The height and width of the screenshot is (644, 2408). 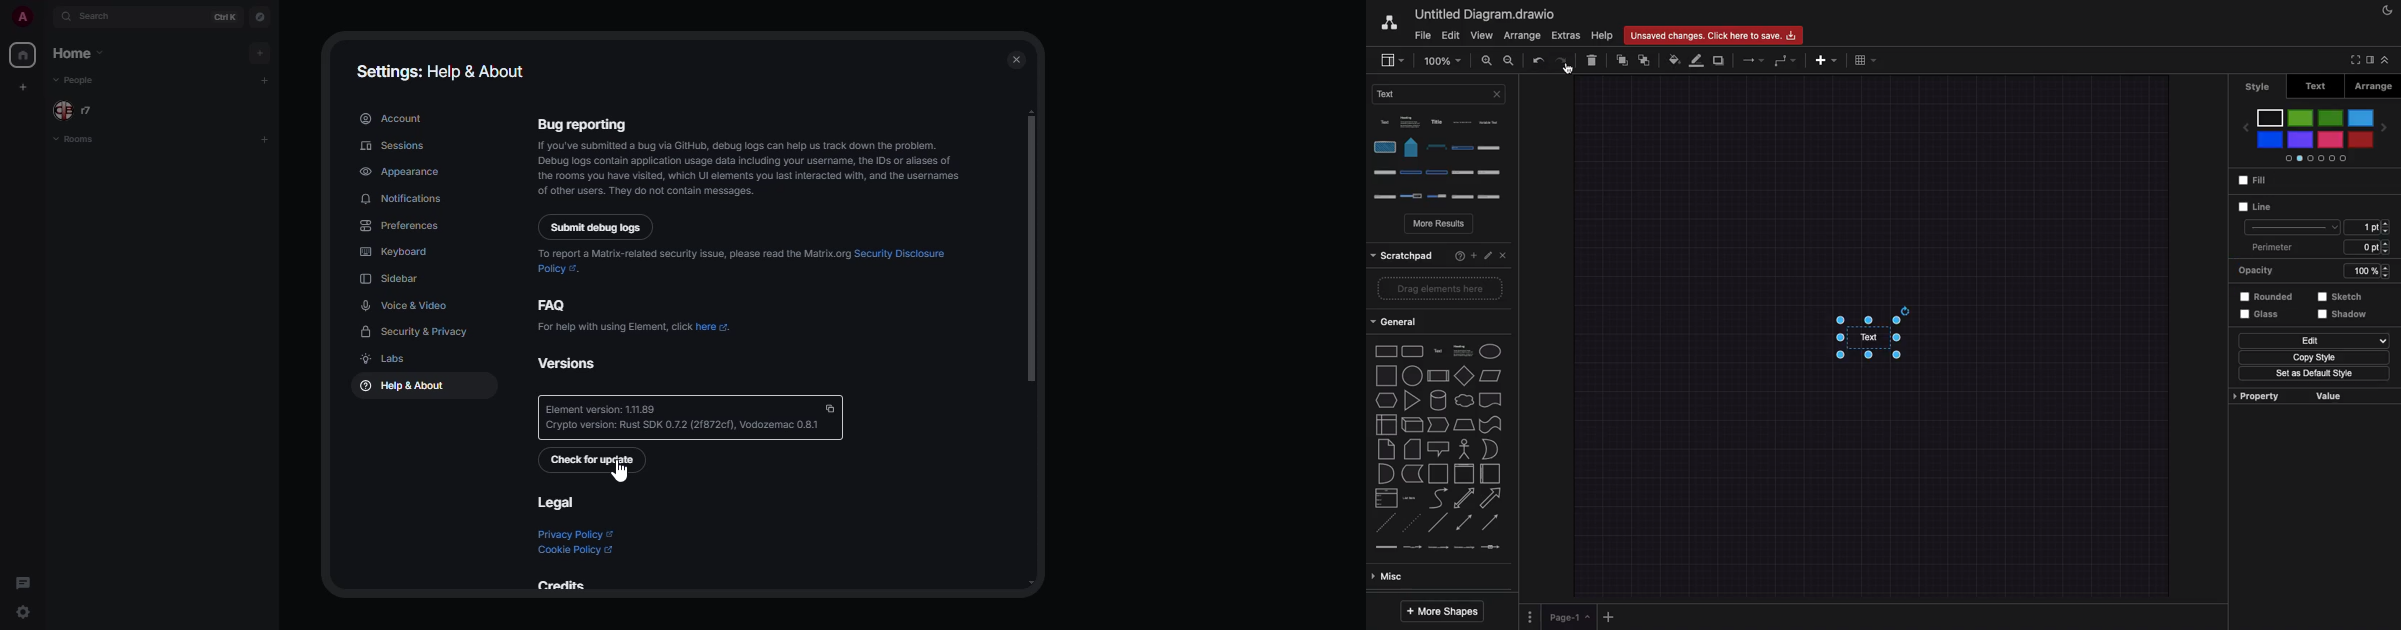 I want to click on Line color, so click(x=1698, y=61).